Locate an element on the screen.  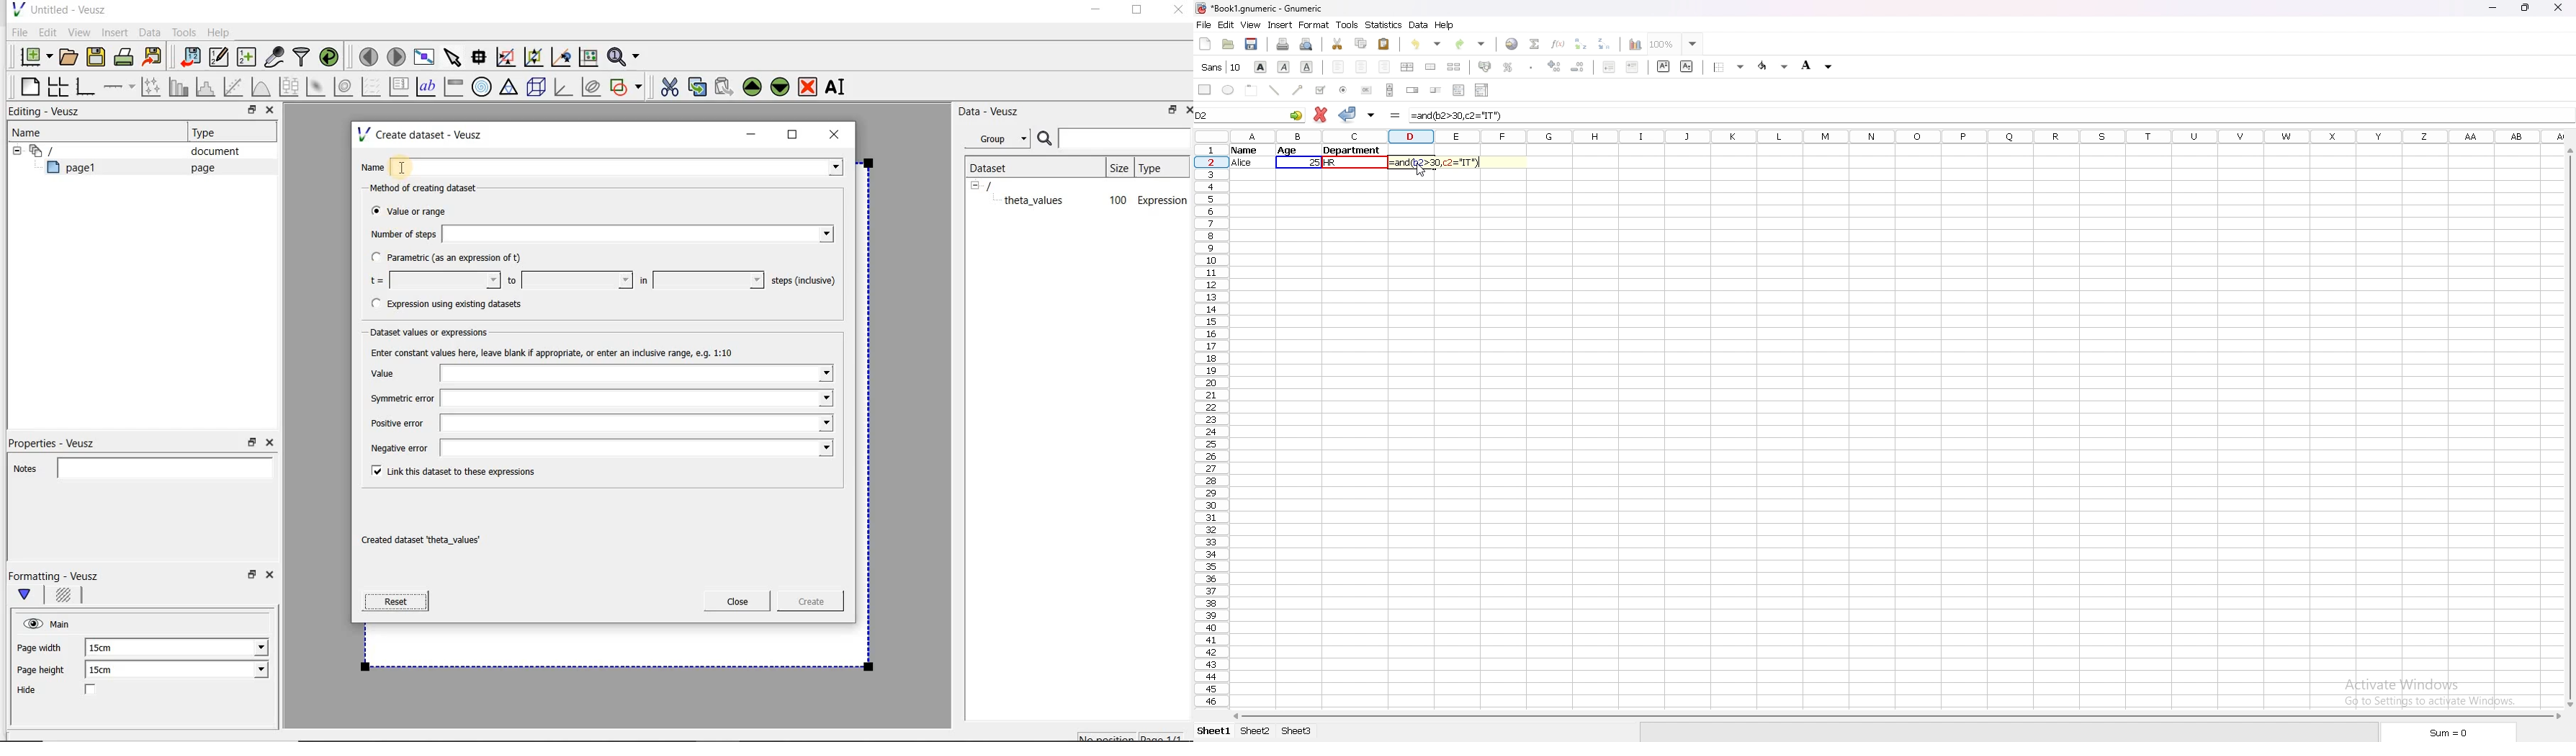
tickbox is located at coordinates (1320, 89).